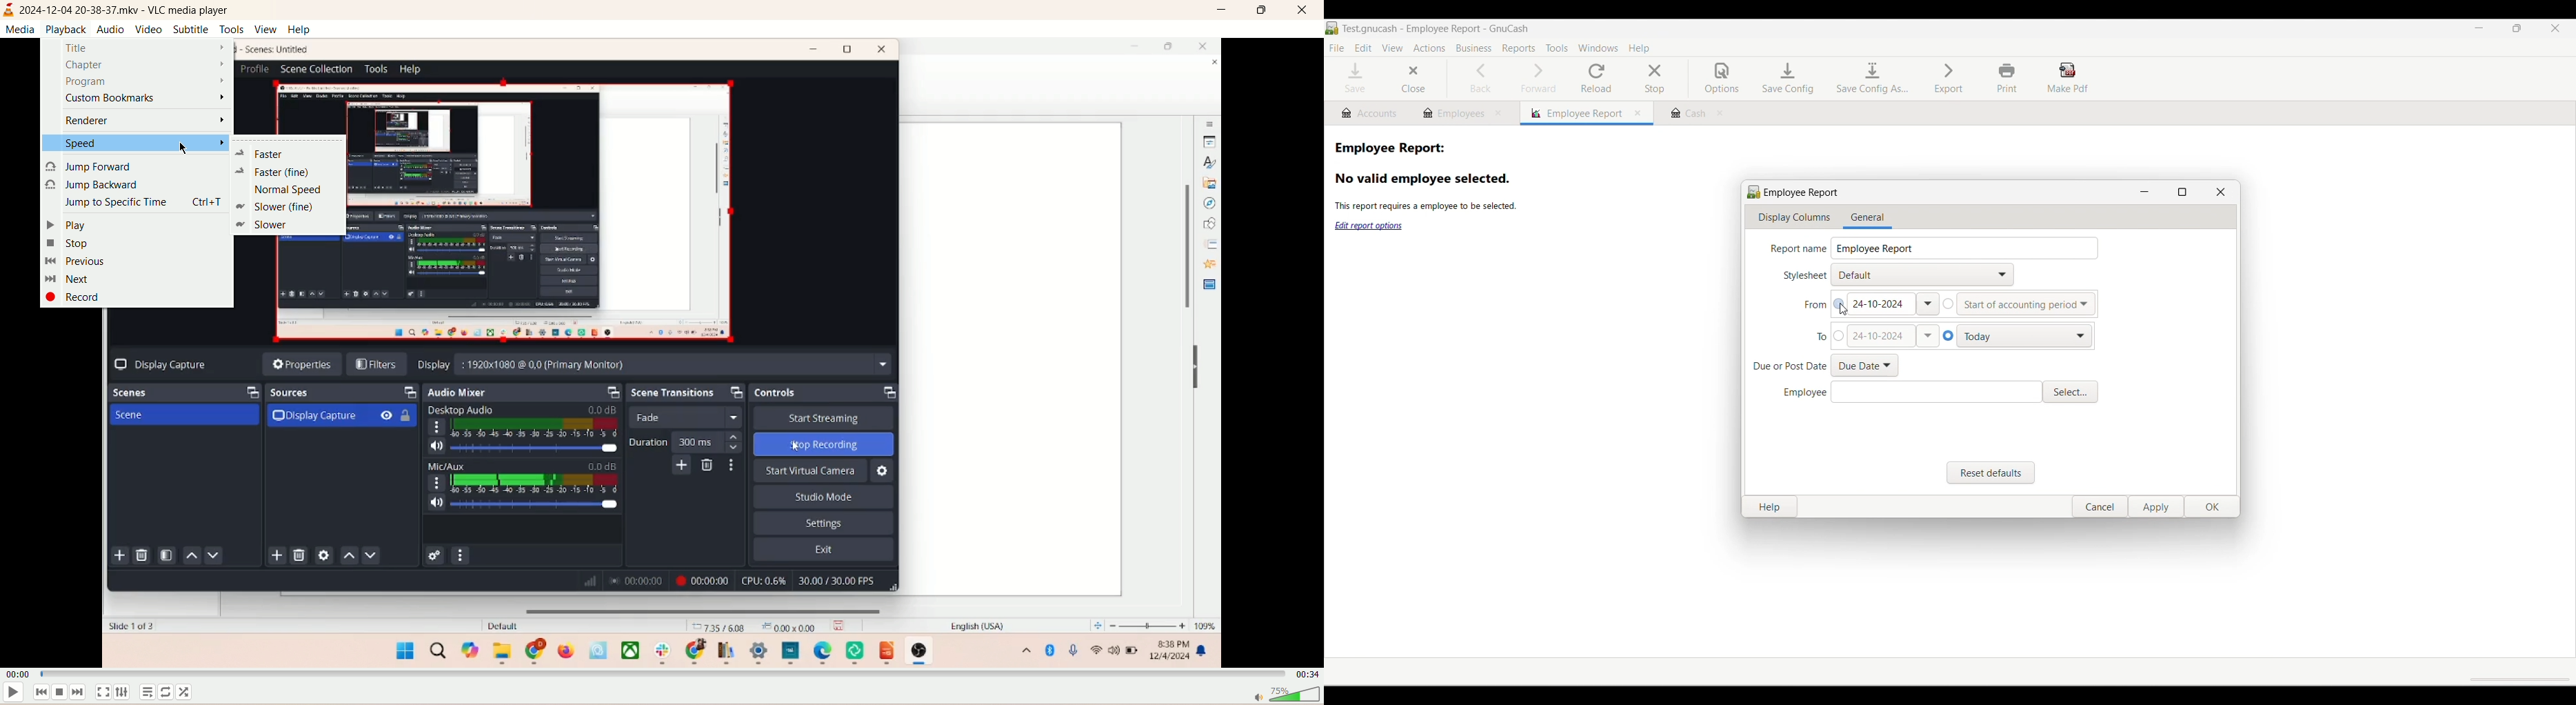  What do you see at coordinates (186, 151) in the screenshot?
I see `cursor` at bounding box center [186, 151].